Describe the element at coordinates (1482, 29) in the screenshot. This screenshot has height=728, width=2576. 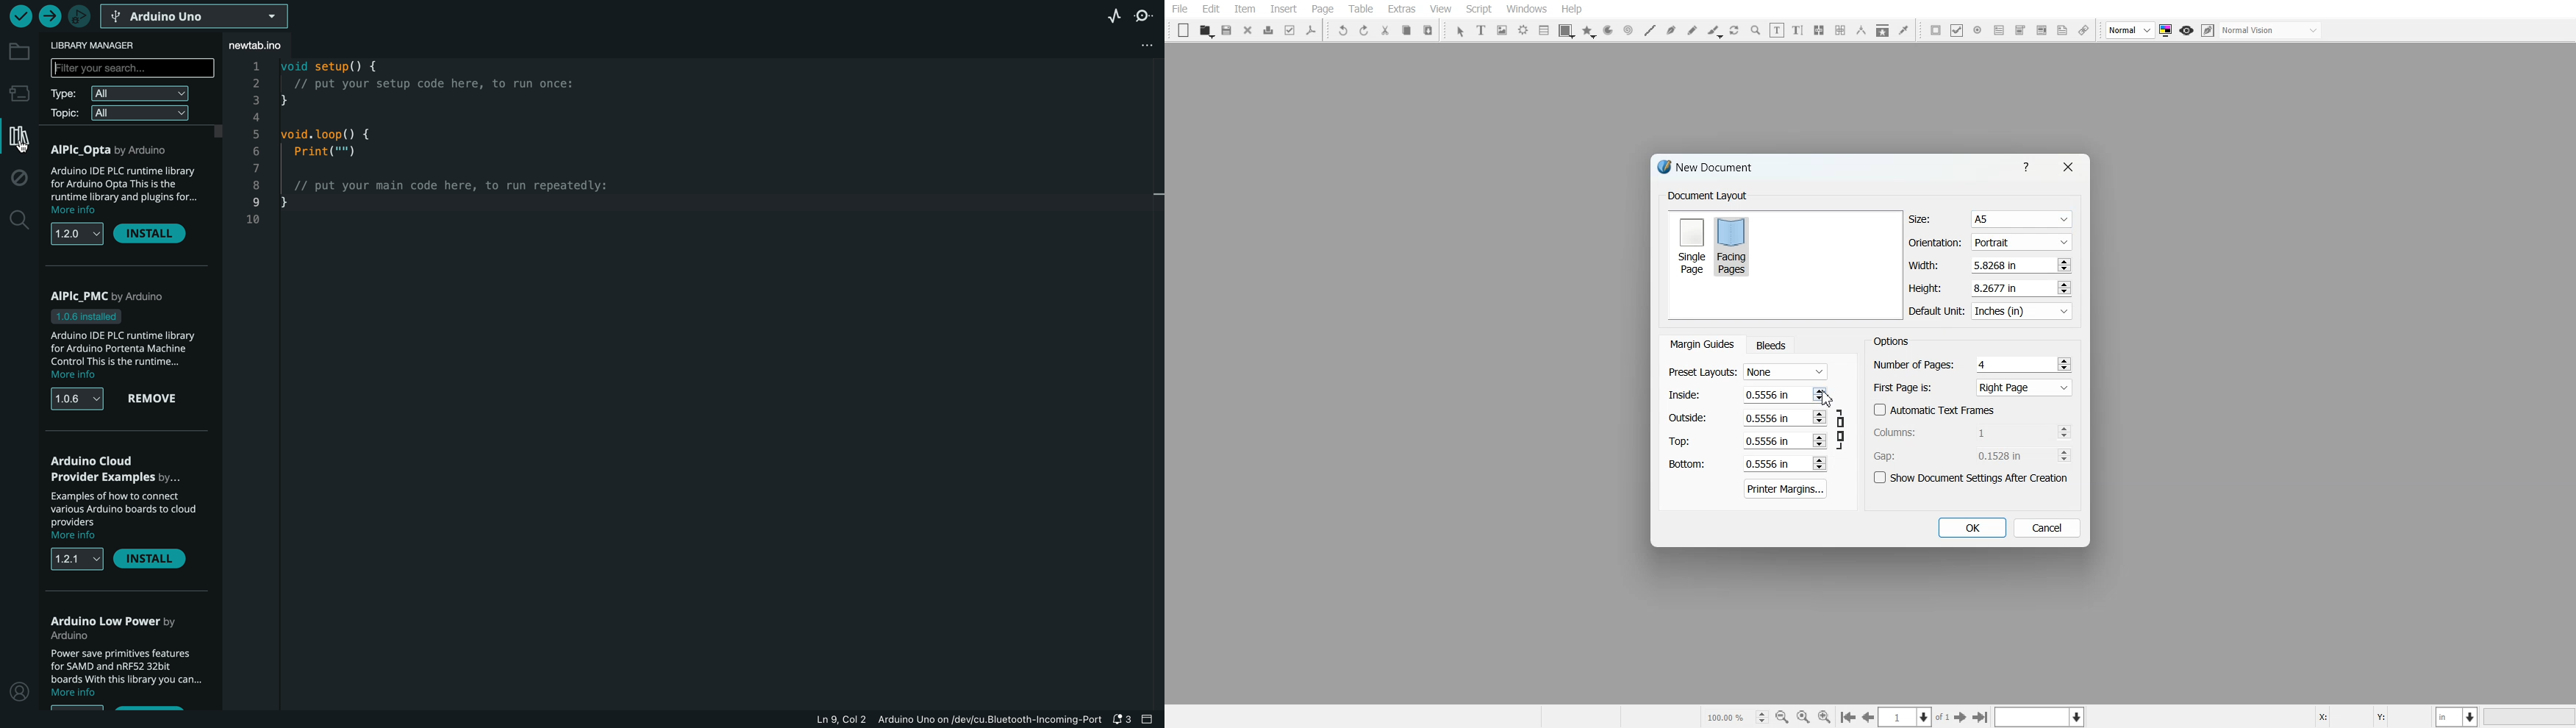
I see `Text Frame` at that location.